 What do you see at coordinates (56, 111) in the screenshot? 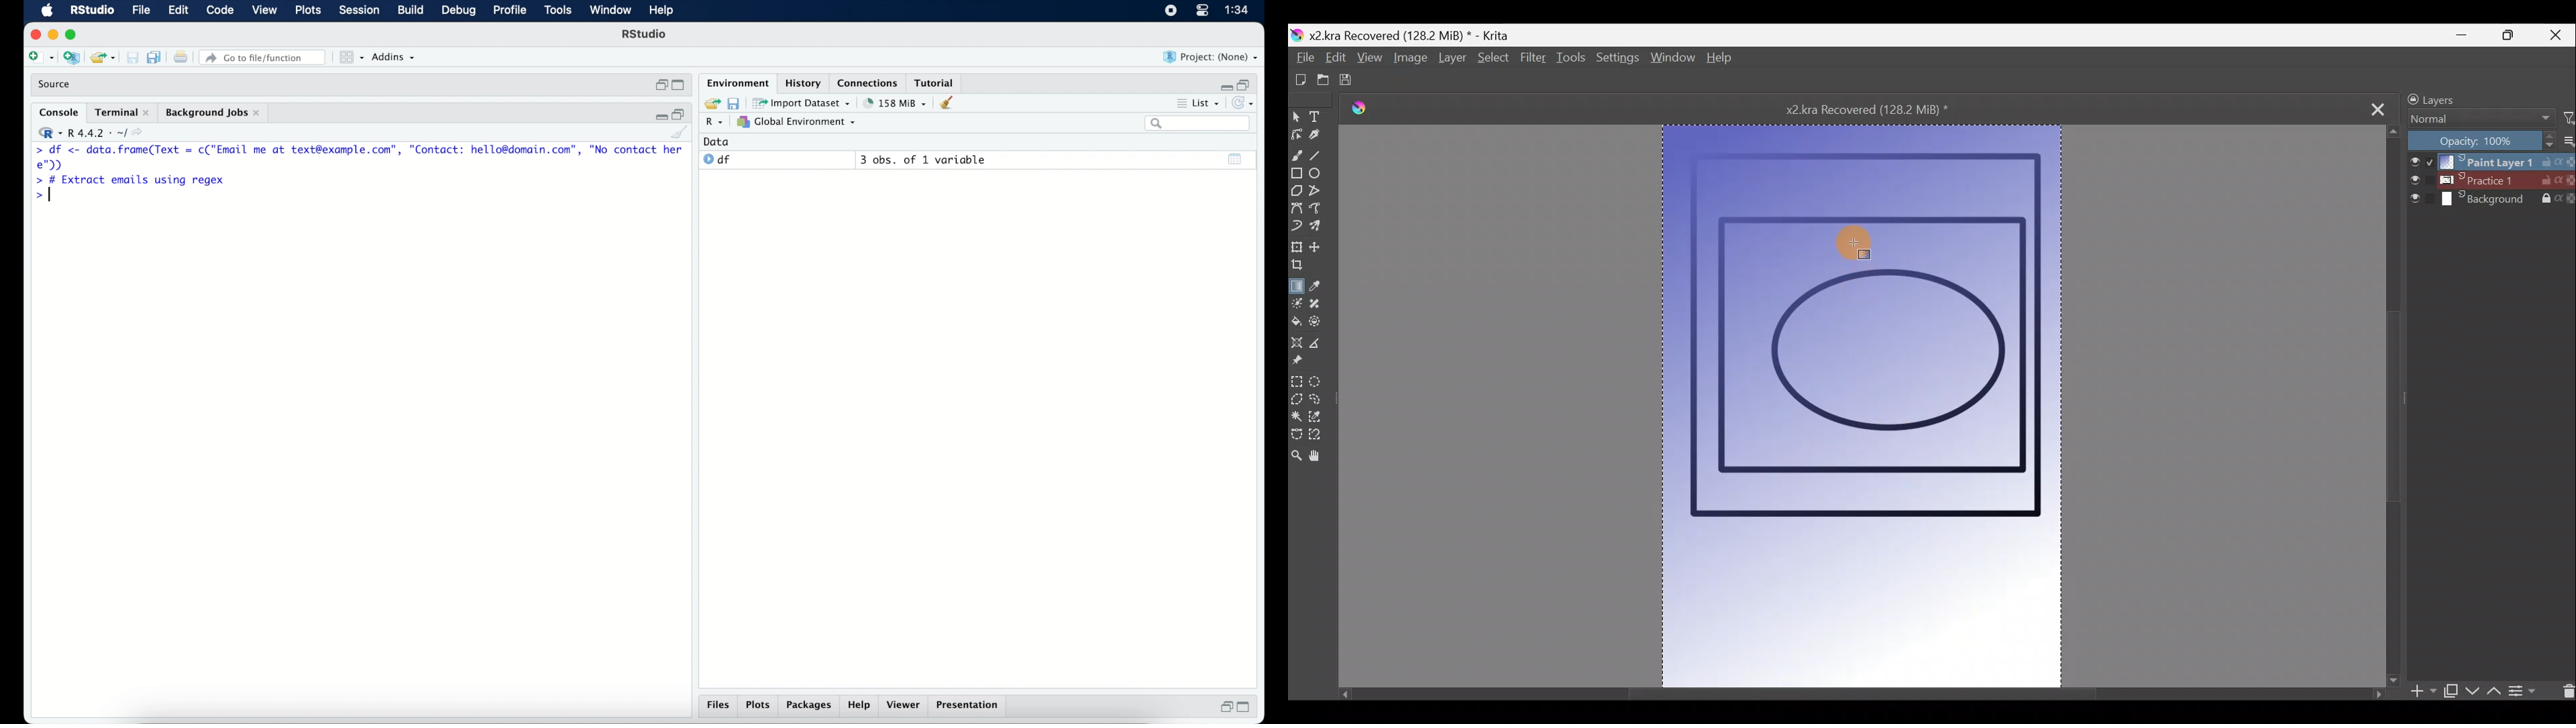
I see `console` at bounding box center [56, 111].